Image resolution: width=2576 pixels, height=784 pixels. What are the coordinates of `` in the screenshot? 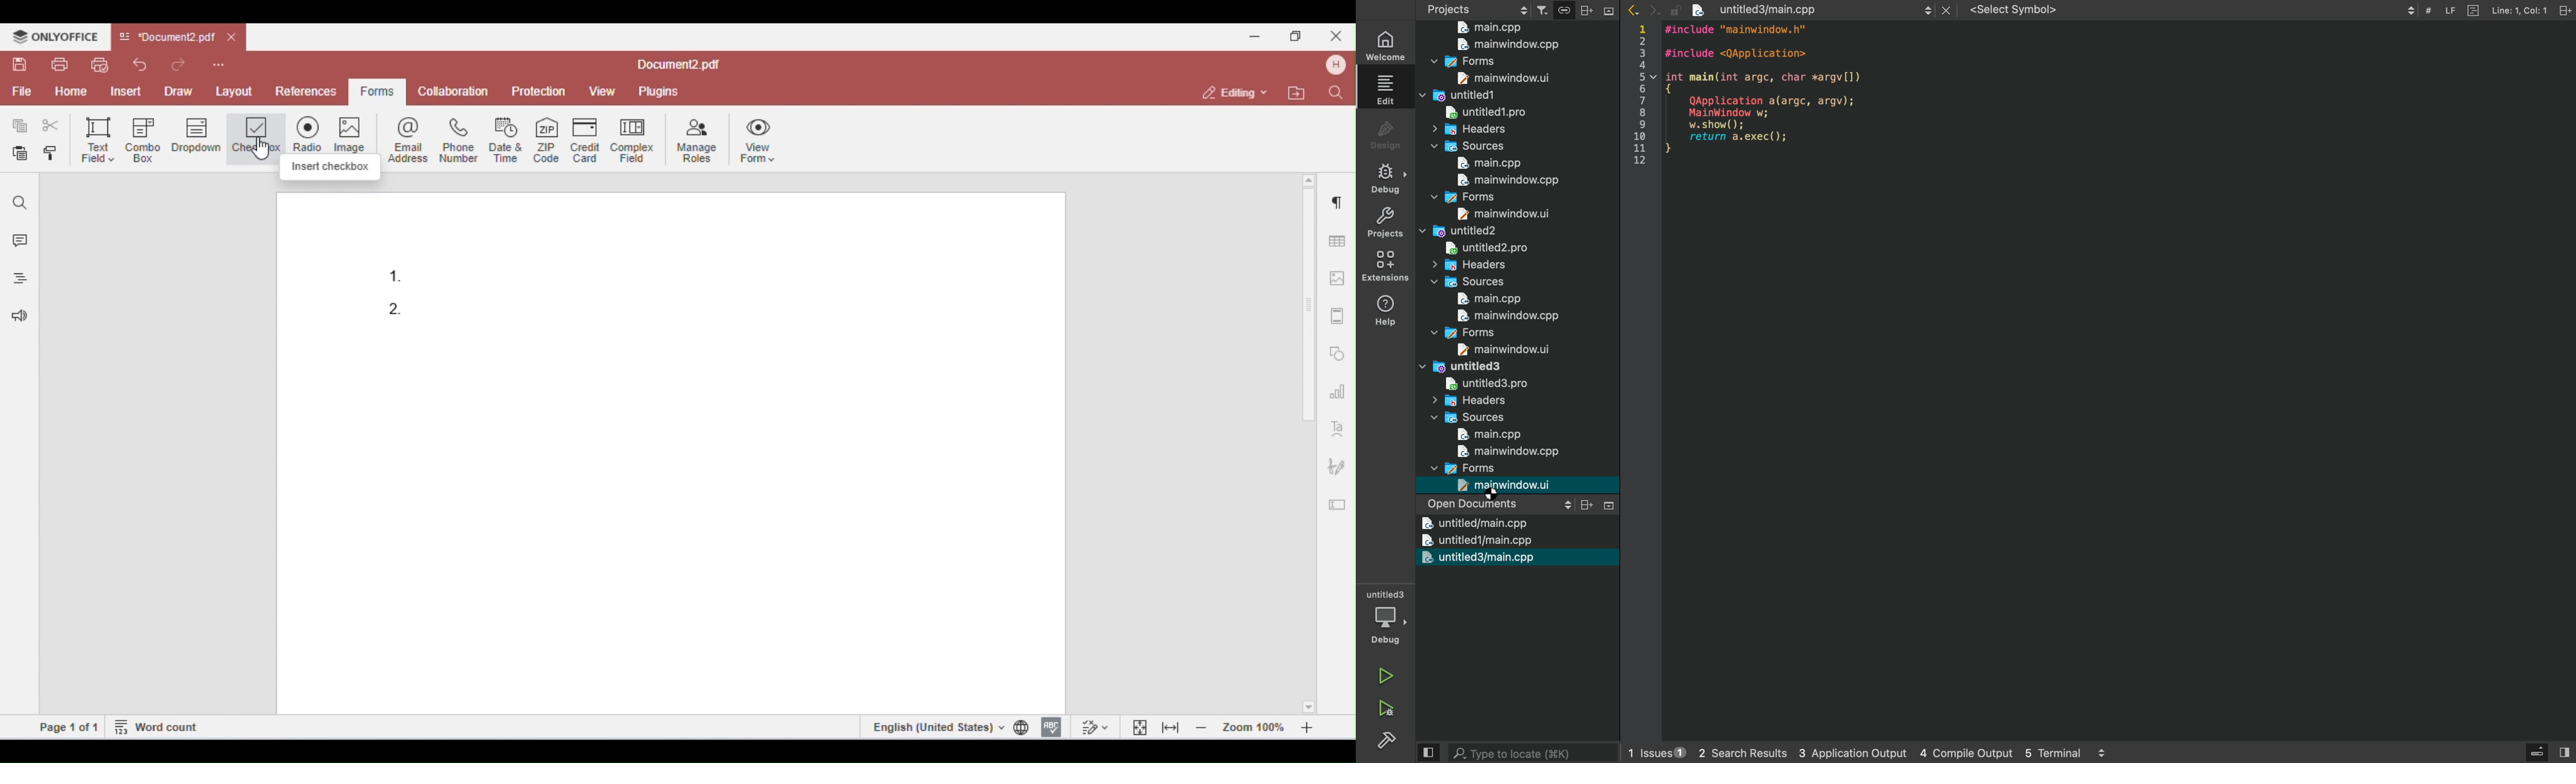 It's located at (1496, 468).